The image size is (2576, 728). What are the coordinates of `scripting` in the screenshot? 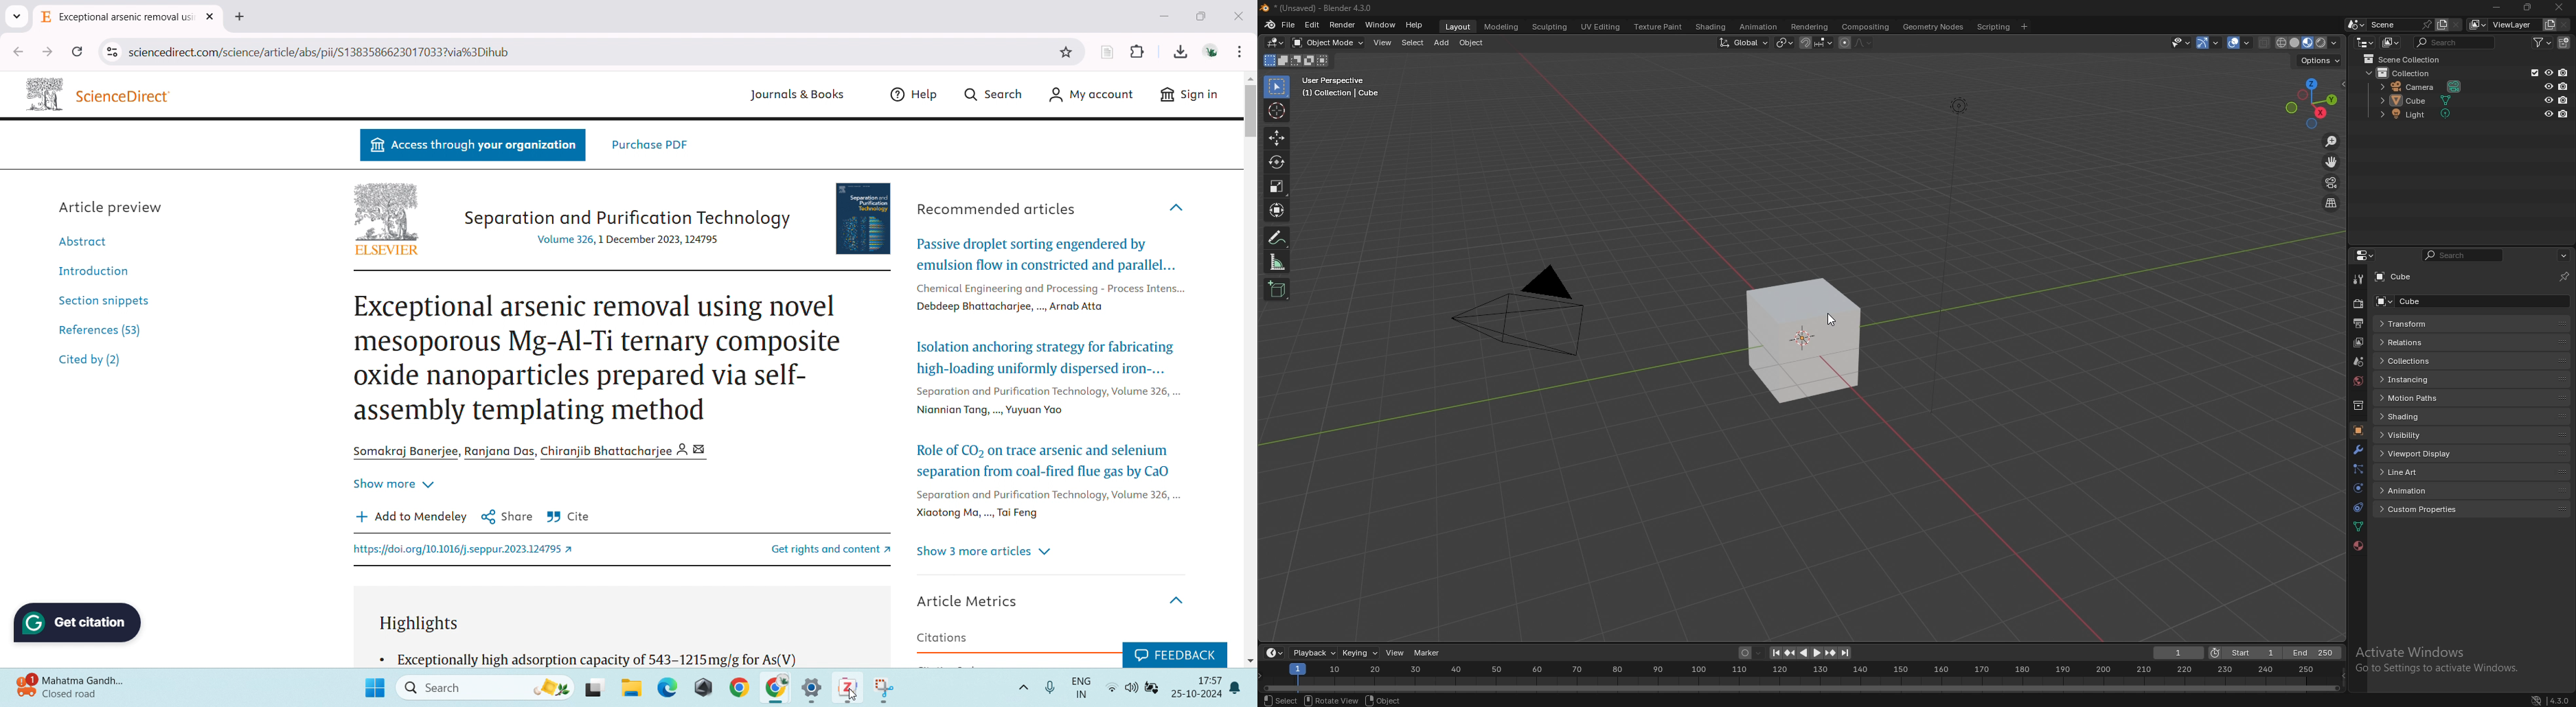 It's located at (1993, 27).